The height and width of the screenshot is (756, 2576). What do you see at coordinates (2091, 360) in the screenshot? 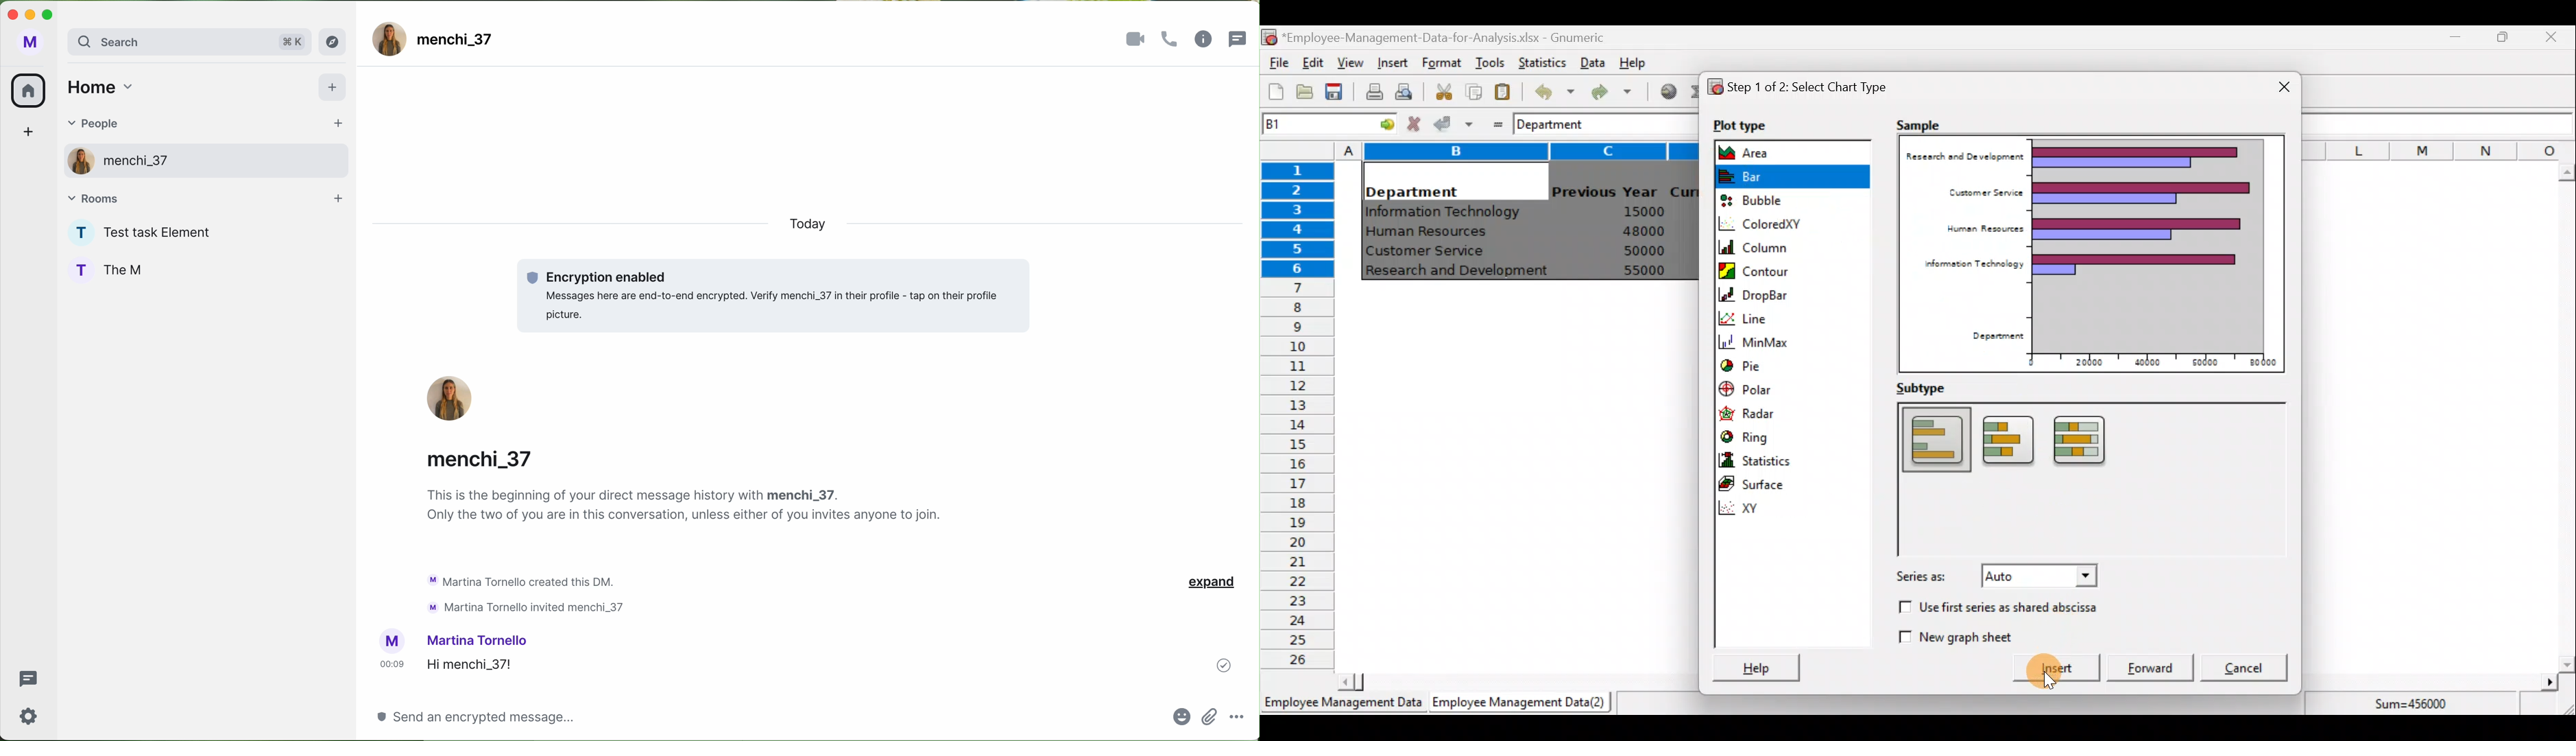
I see `20000` at bounding box center [2091, 360].